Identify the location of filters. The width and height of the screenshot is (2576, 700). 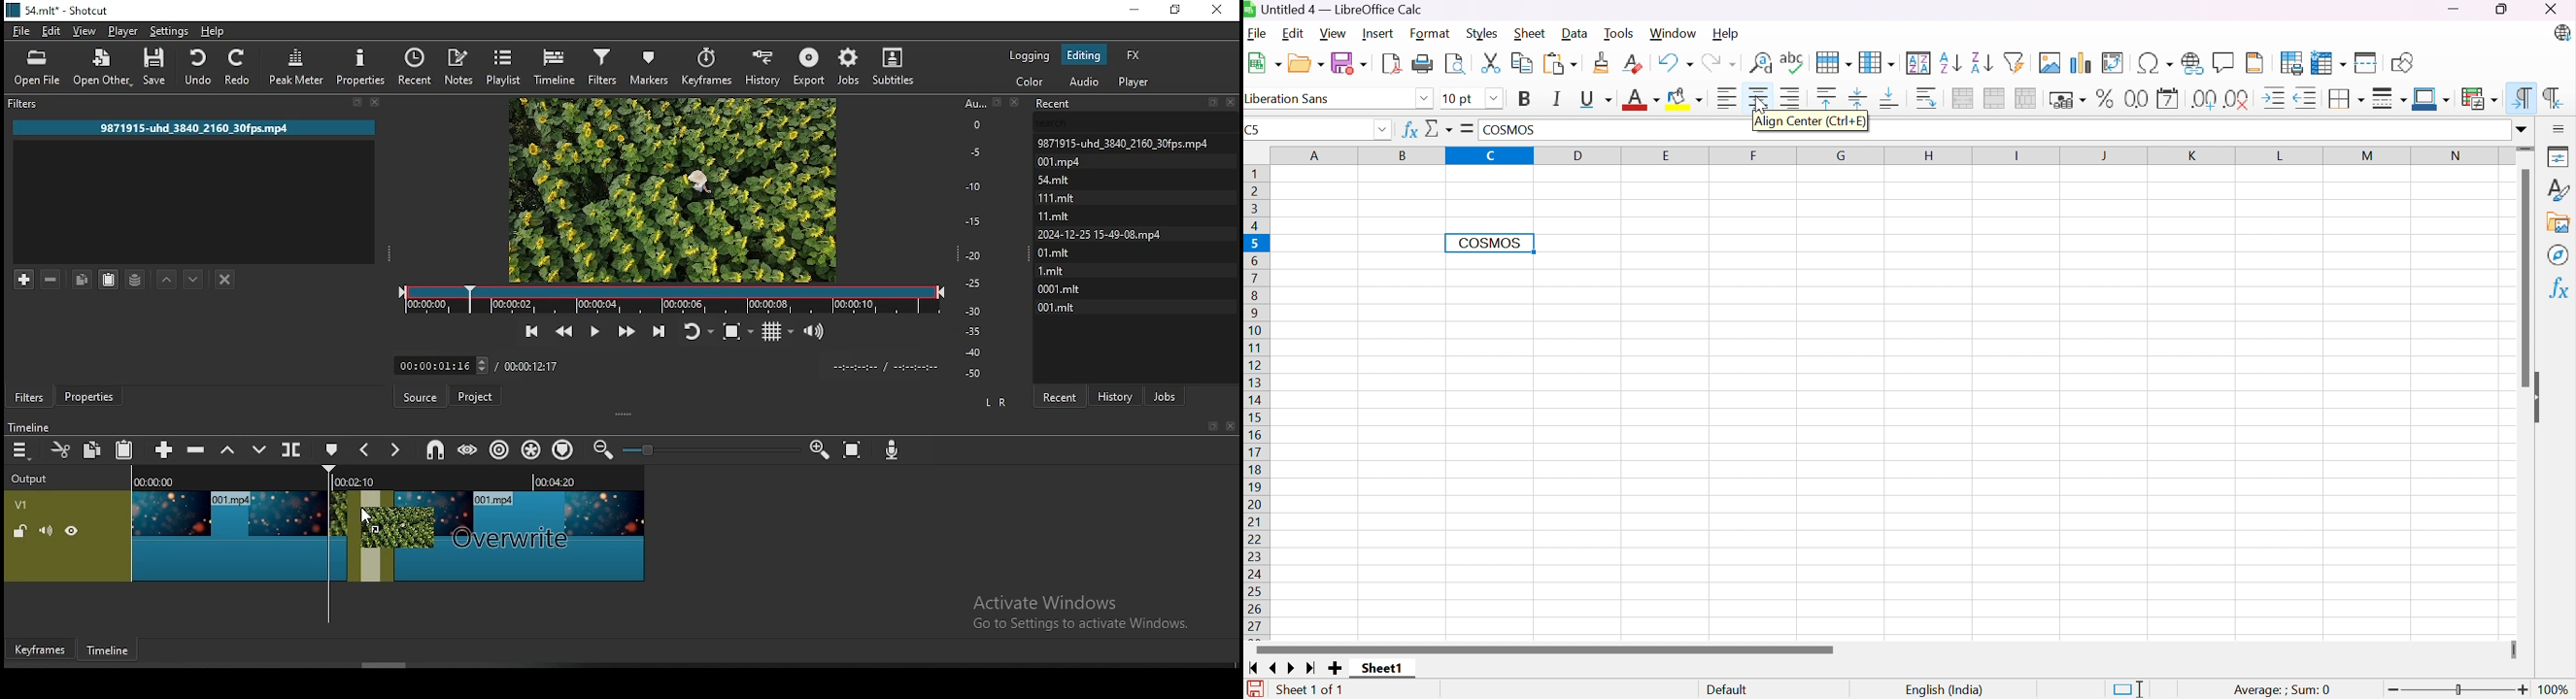
(29, 396).